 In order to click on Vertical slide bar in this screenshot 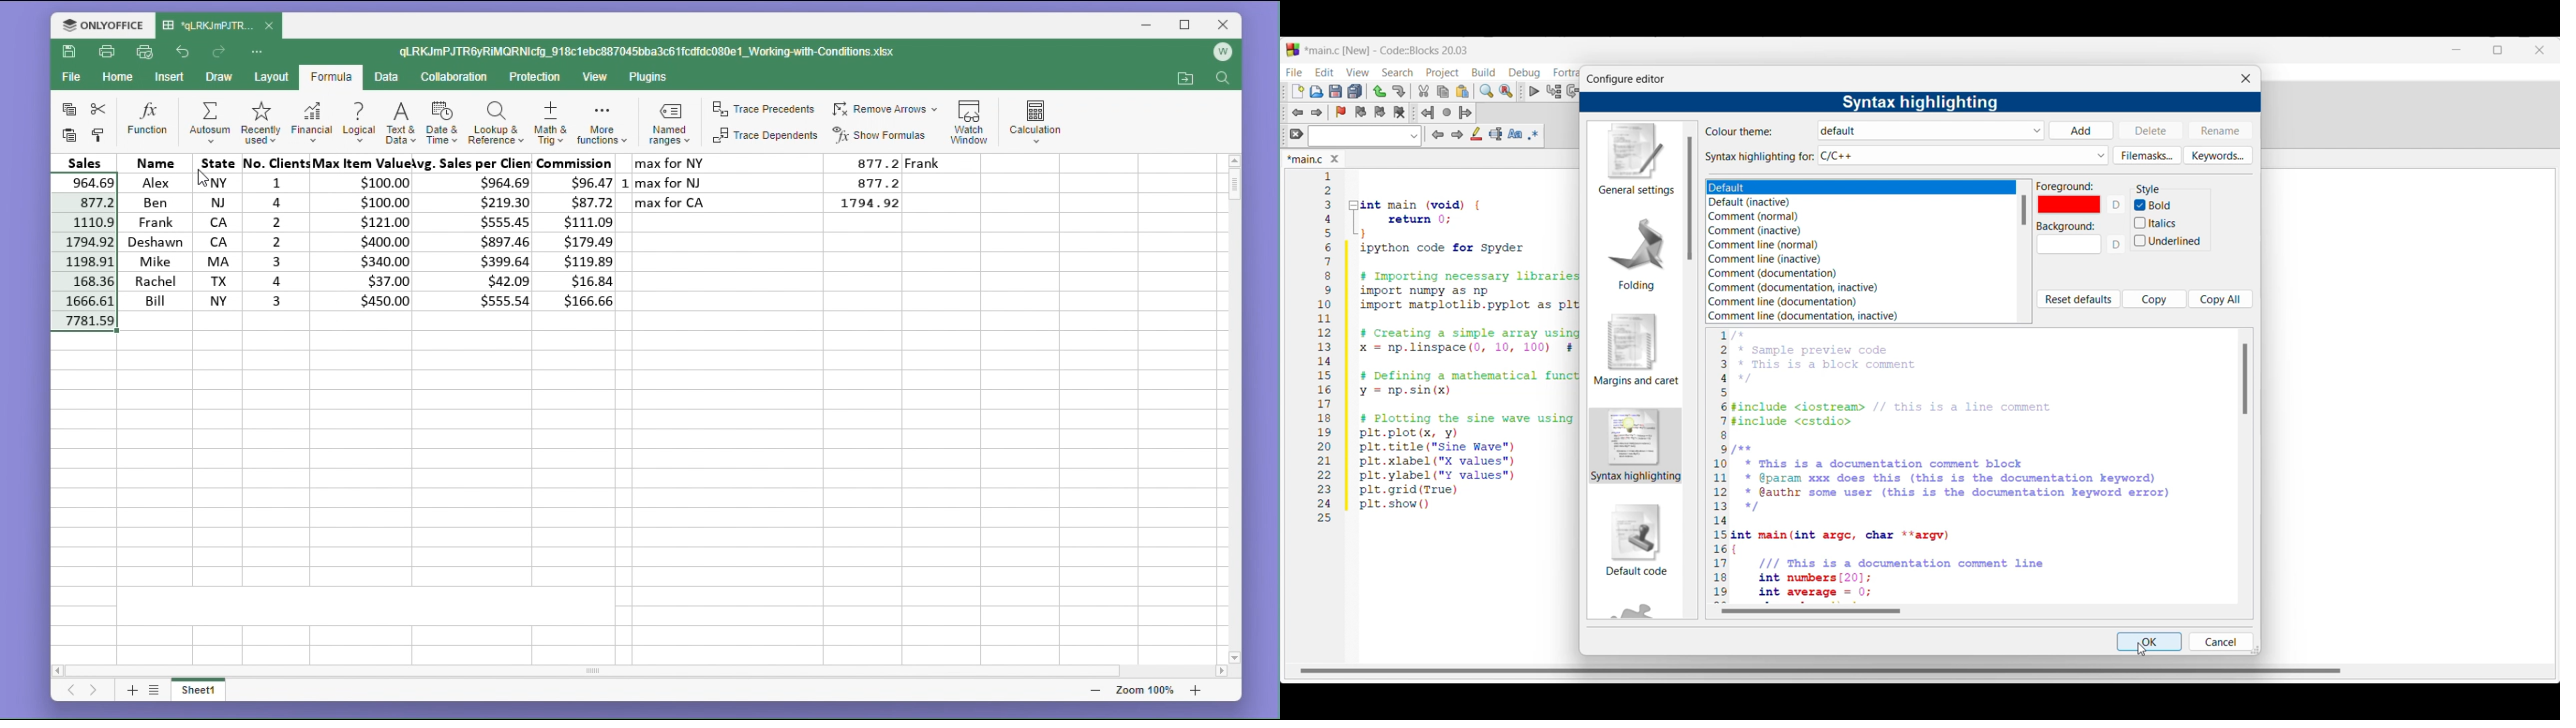, I will do `click(1689, 198)`.